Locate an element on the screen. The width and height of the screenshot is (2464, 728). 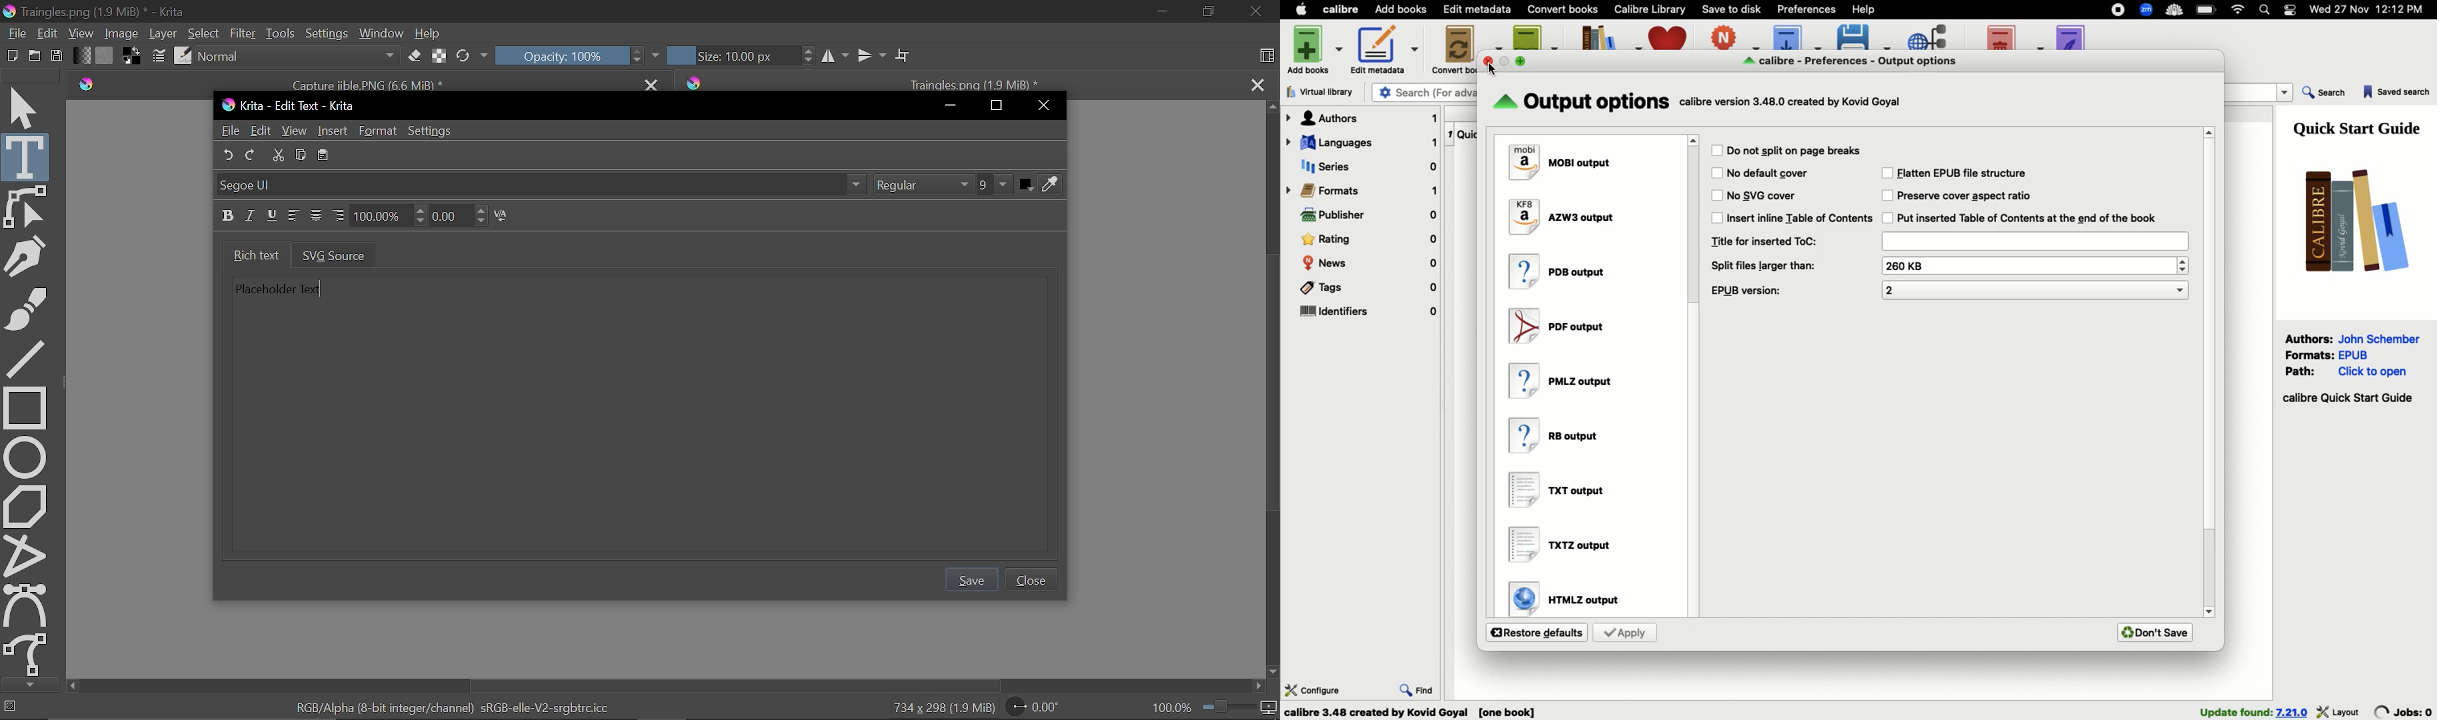
TXTZ is located at coordinates (1565, 545).